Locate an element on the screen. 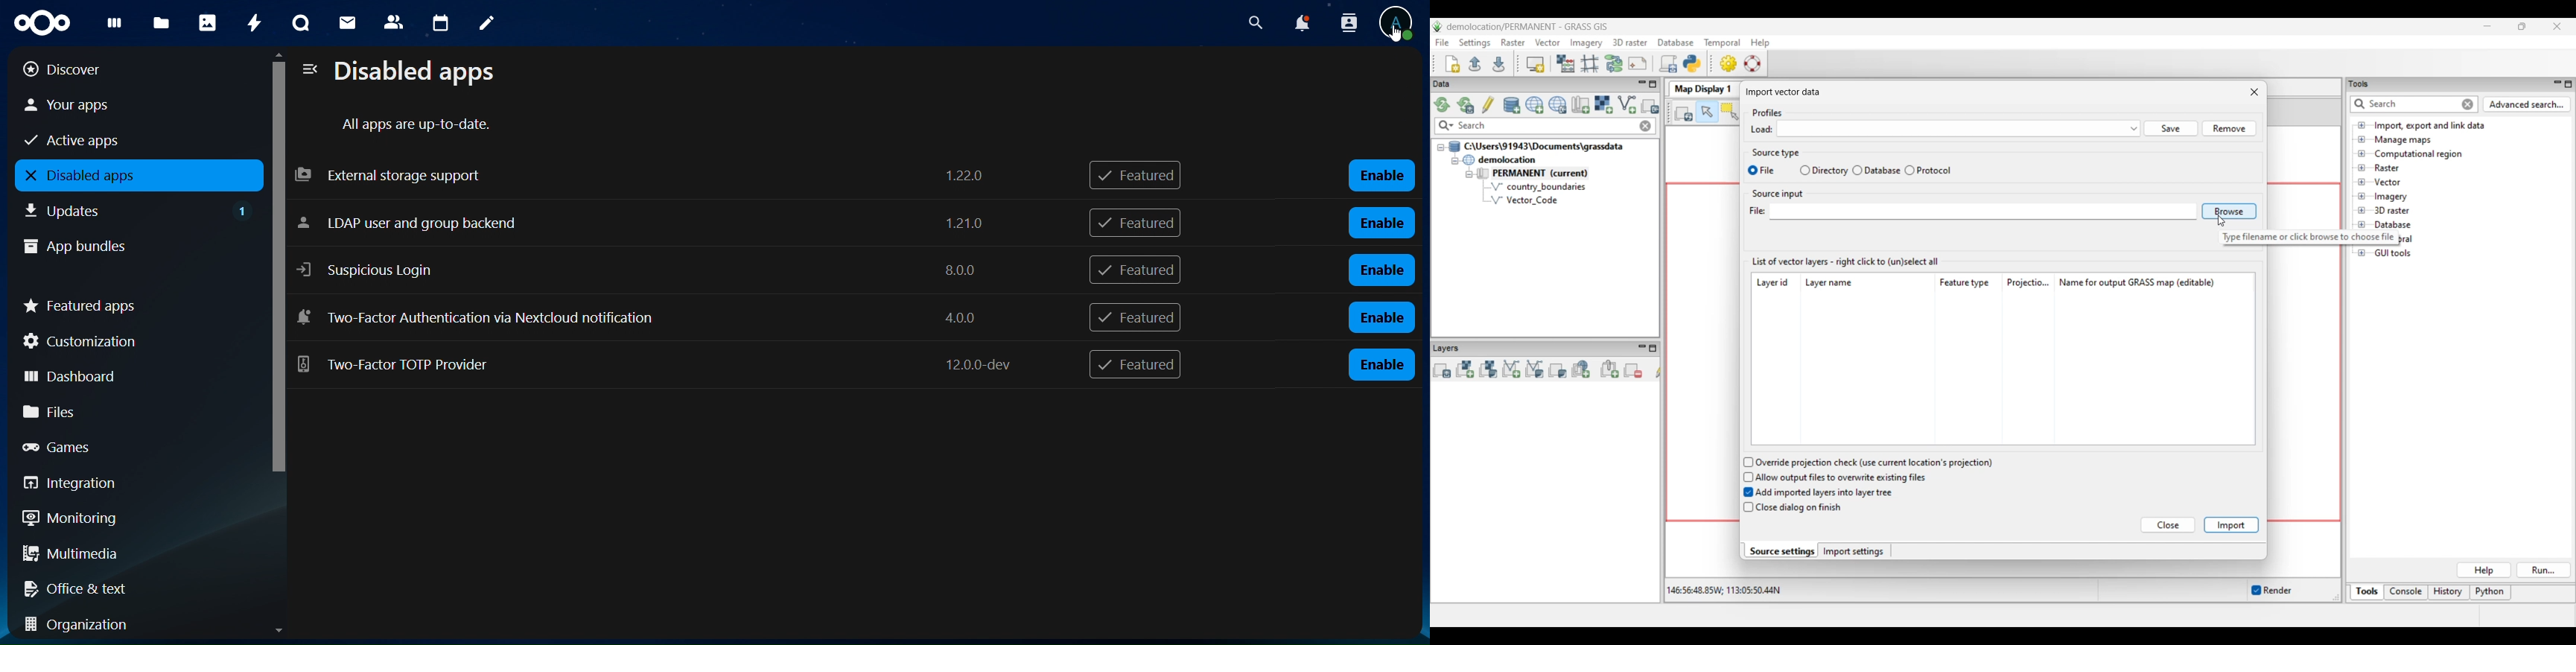  featured is located at coordinates (1134, 366).